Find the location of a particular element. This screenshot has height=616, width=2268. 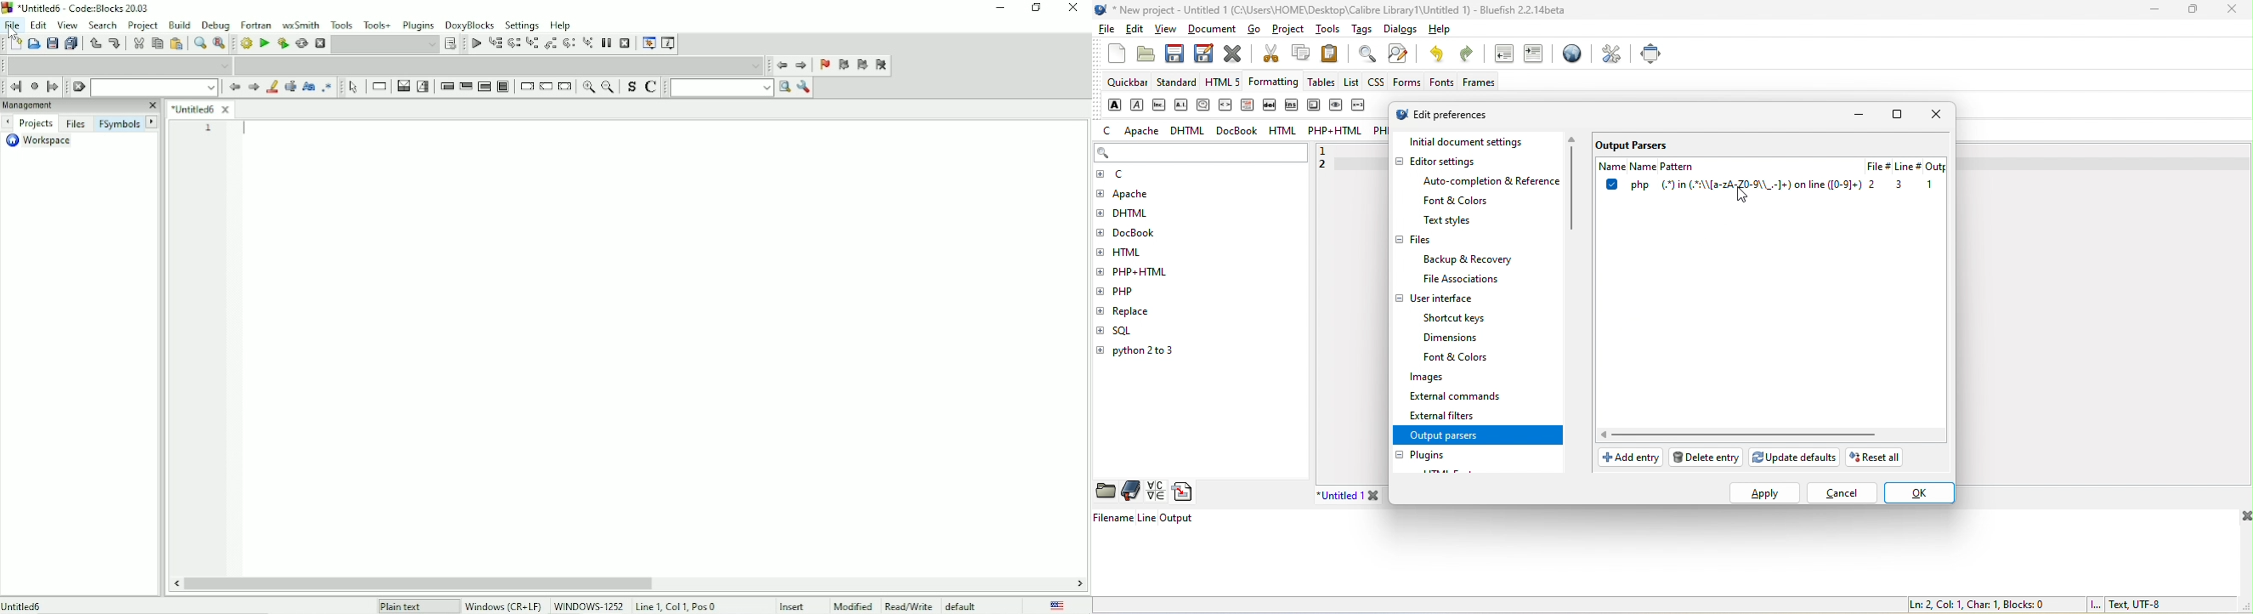

Restore down is located at coordinates (1037, 8).